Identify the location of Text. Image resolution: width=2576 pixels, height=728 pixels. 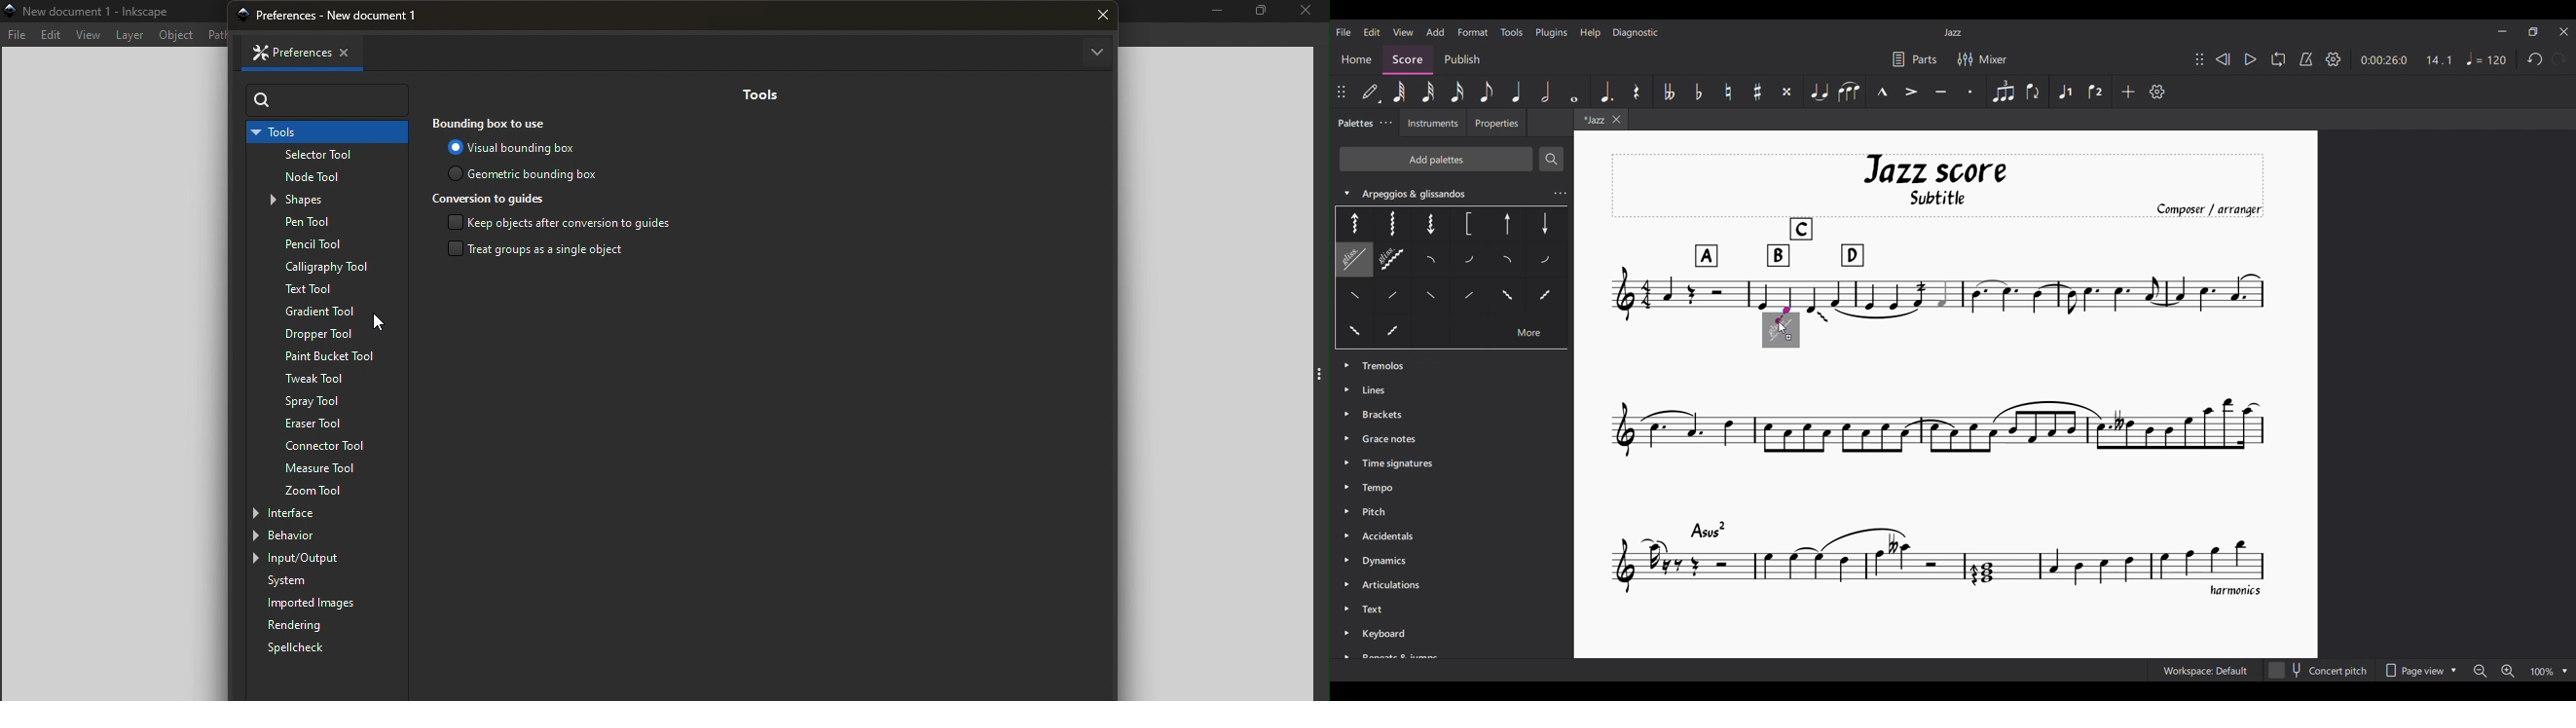
(1377, 610).